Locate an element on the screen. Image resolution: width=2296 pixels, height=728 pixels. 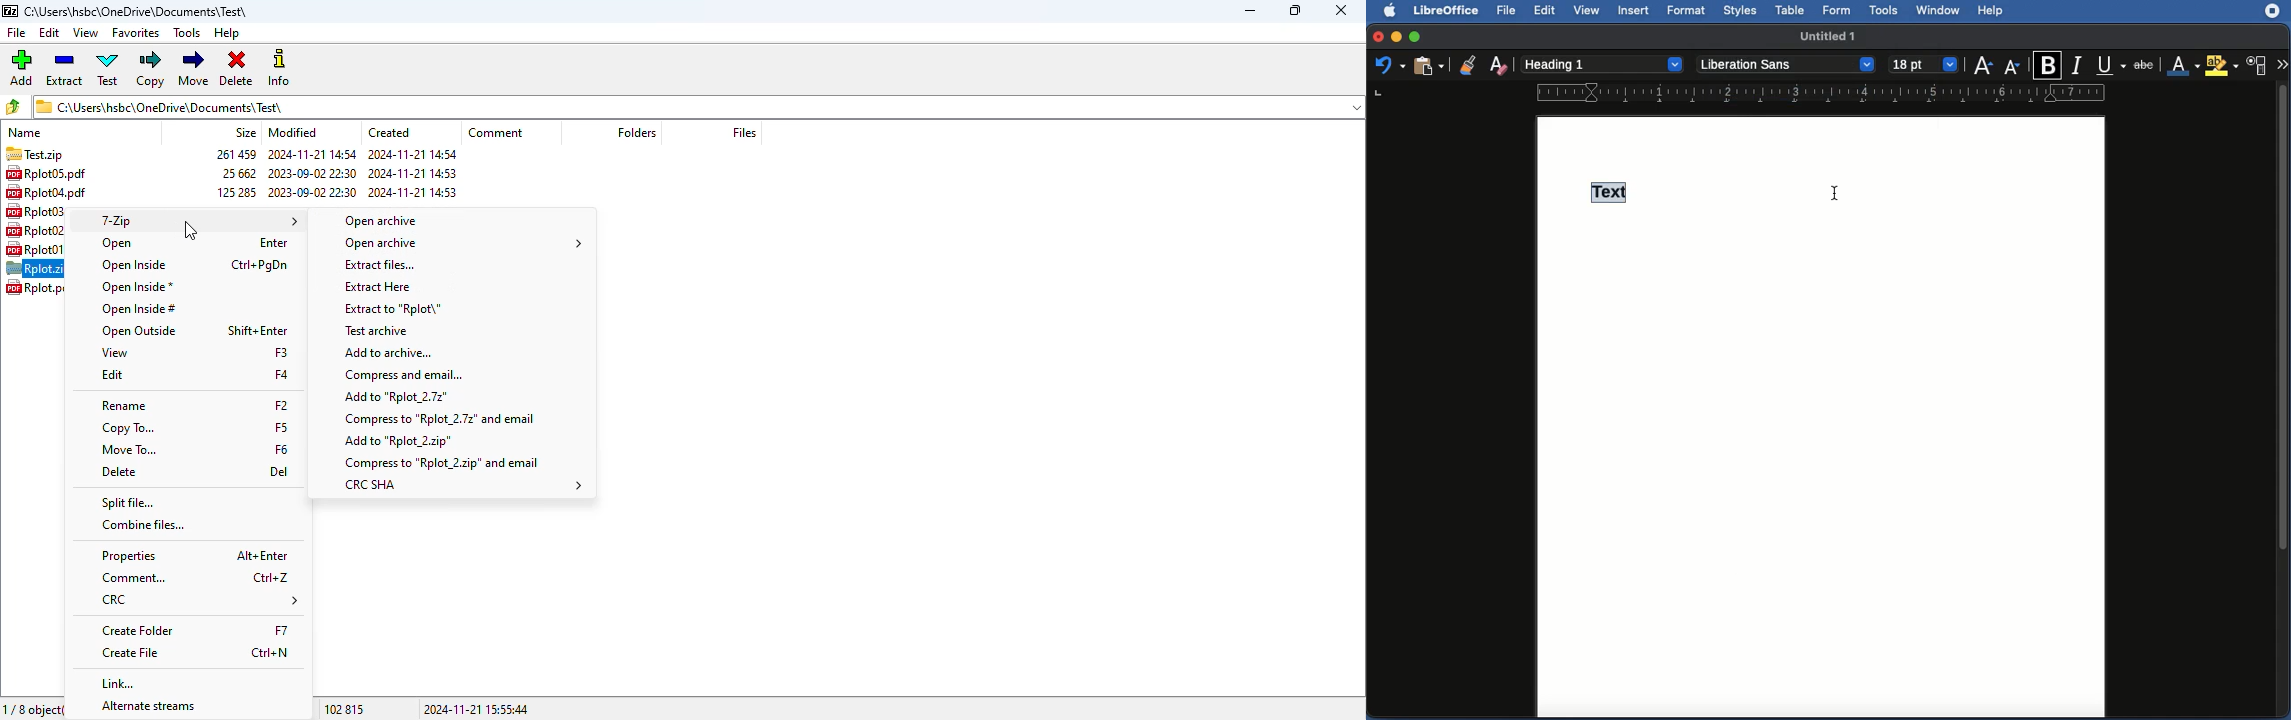
View is located at coordinates (1588, 11).